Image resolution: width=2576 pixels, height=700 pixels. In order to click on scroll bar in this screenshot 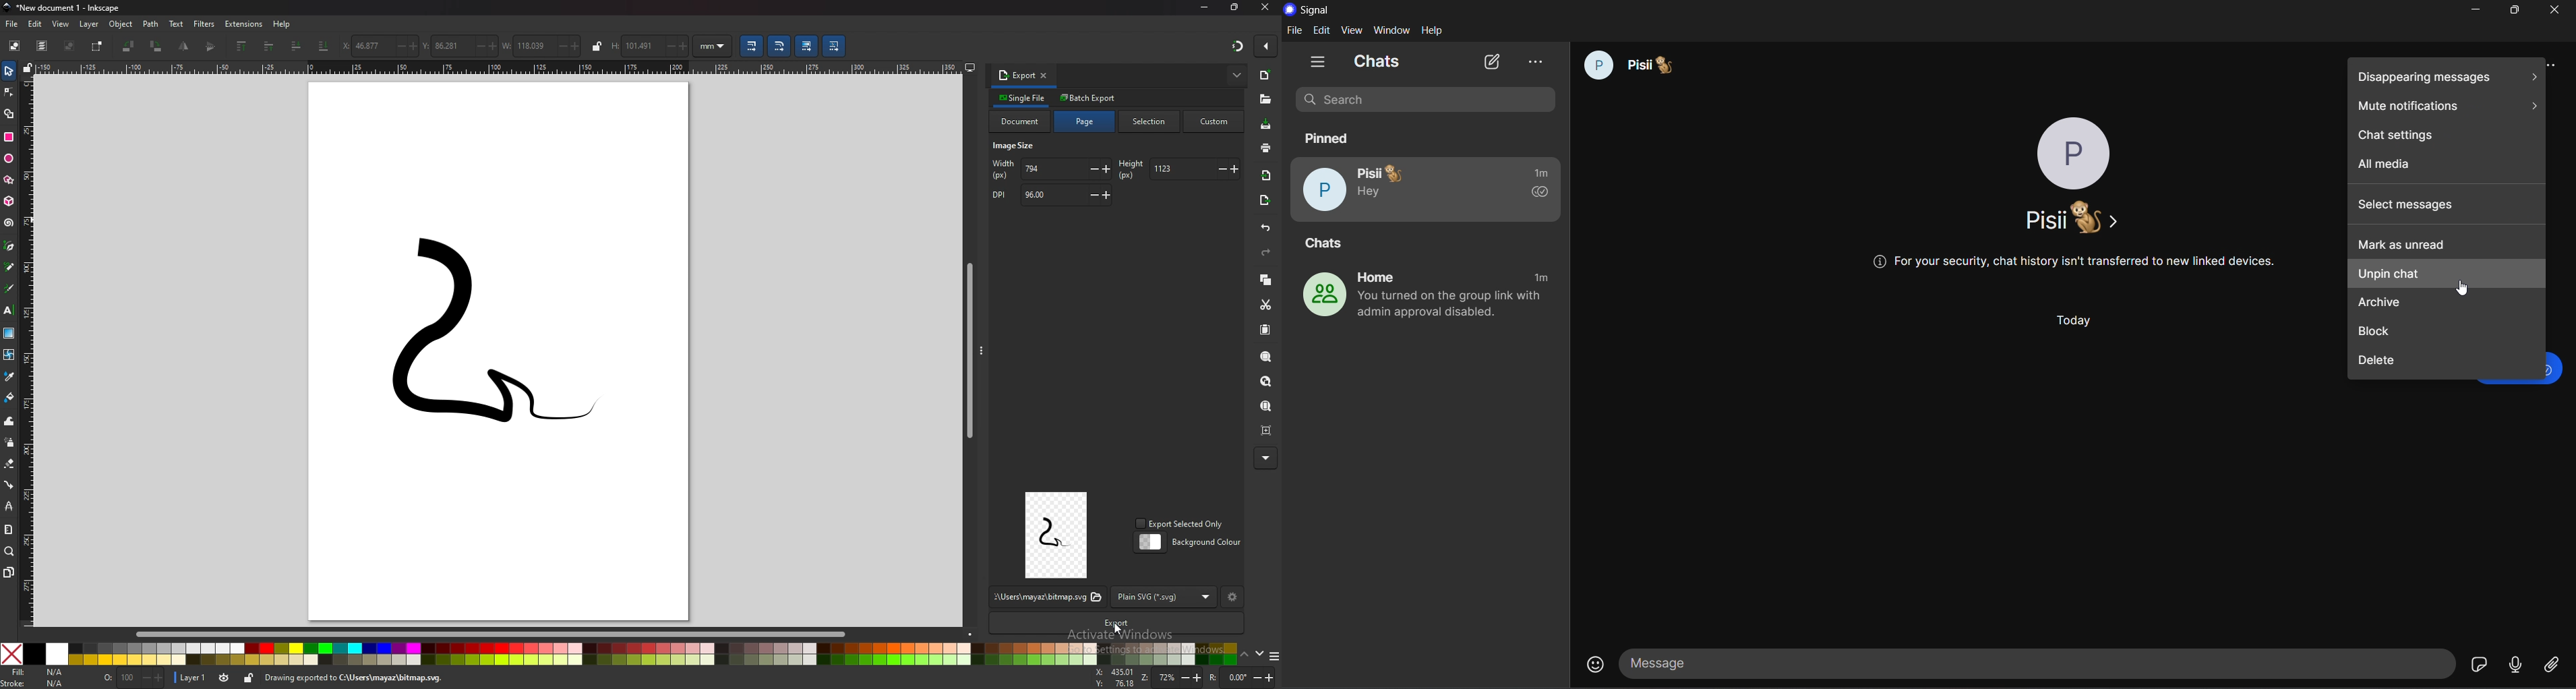, I will do `click(501, 633)`.